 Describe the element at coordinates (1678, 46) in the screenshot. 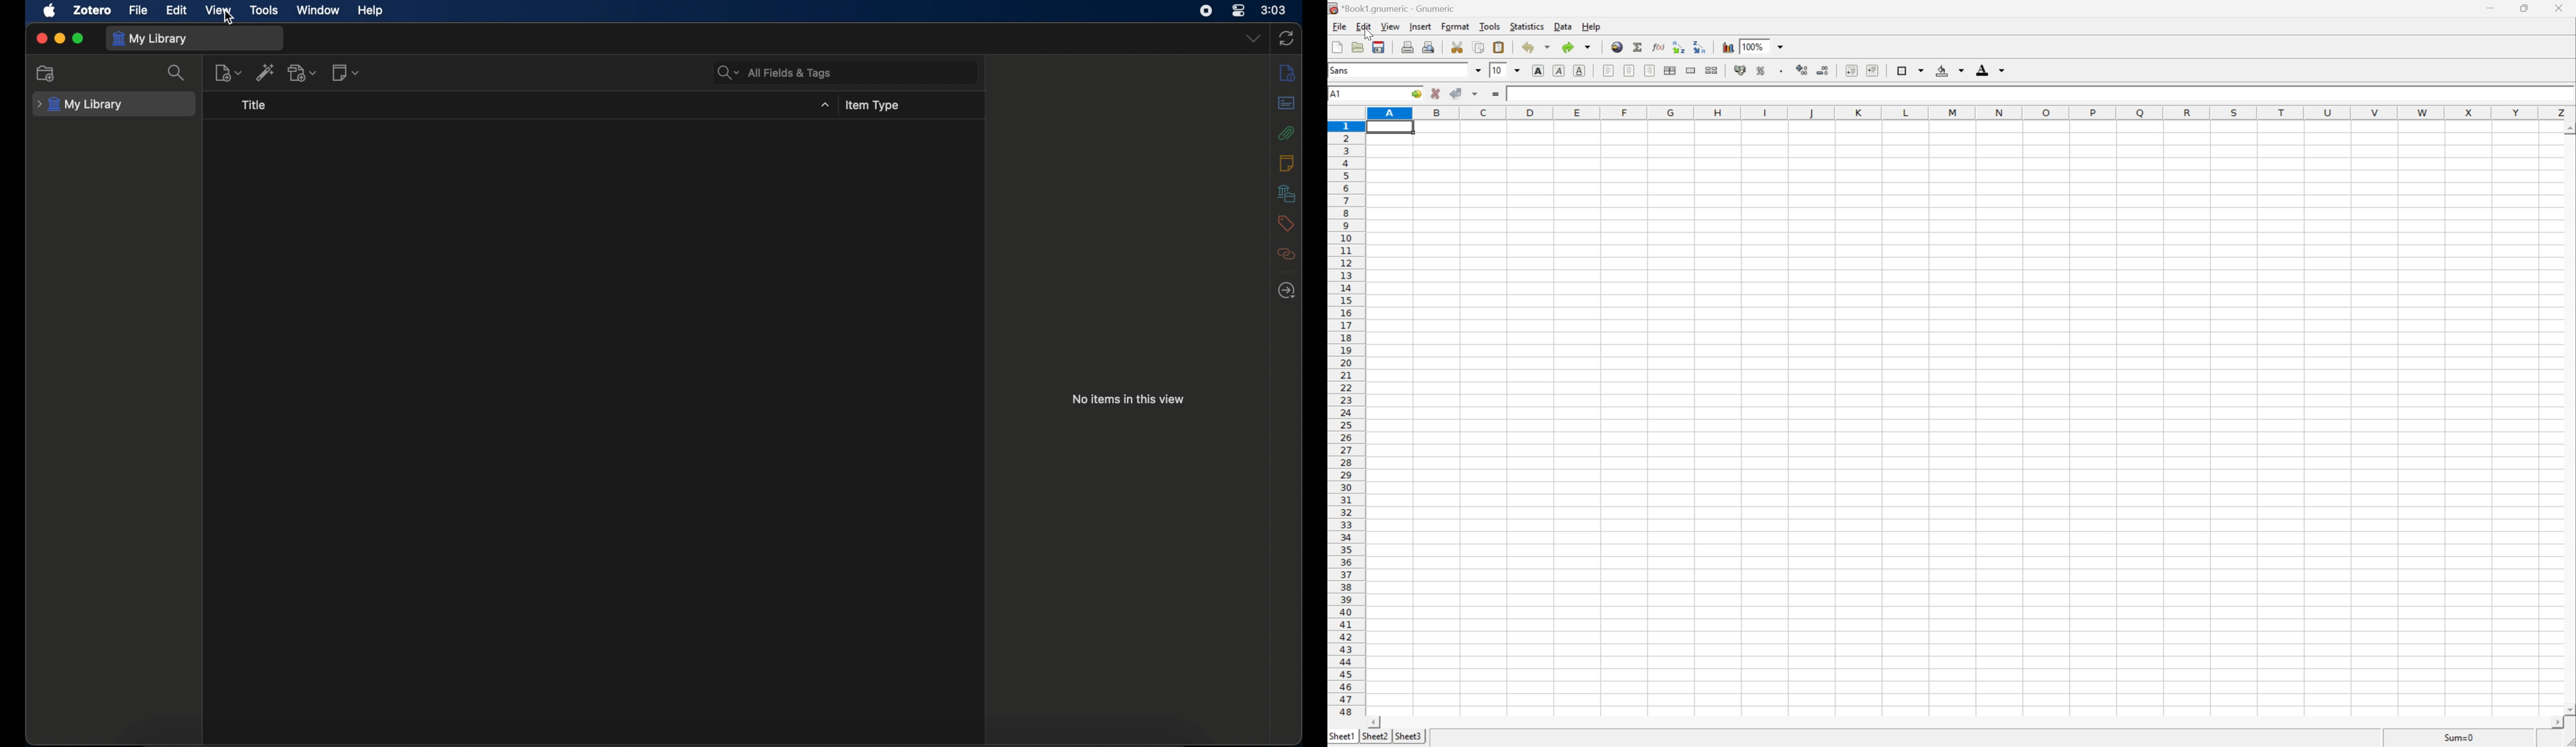

I see `Sort the selected region in ascending order based on the first column selected` at that location.